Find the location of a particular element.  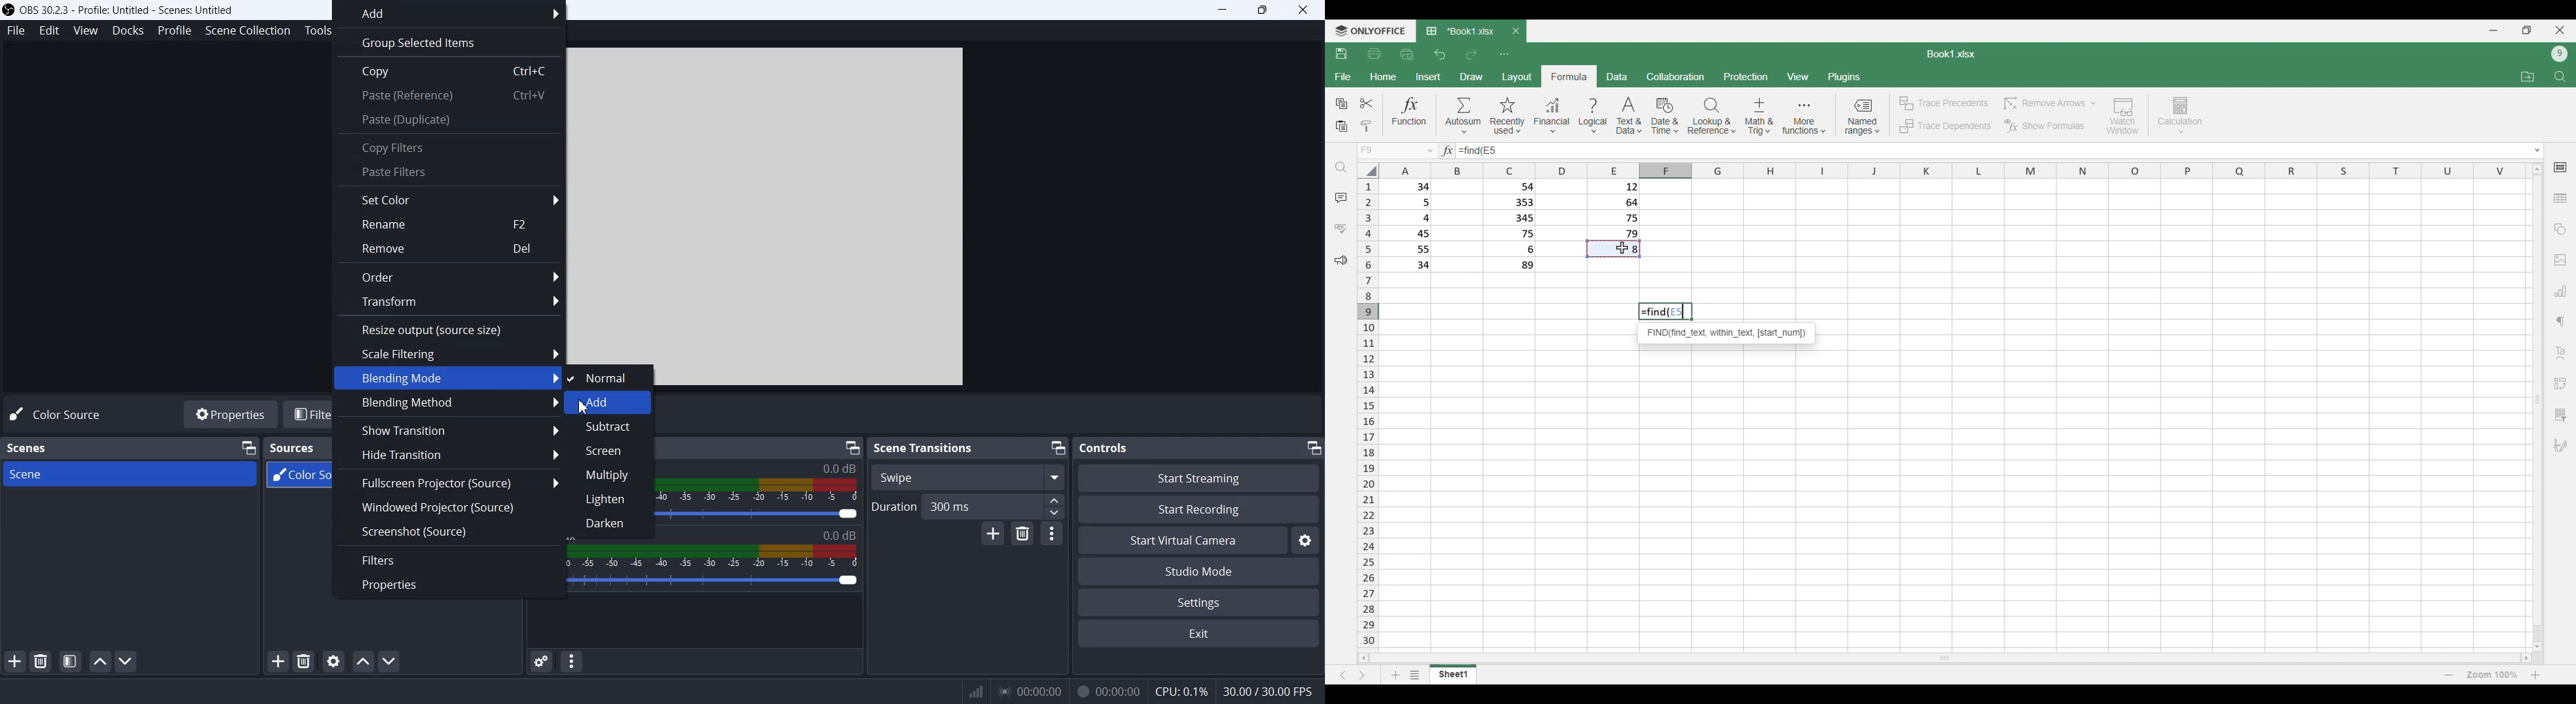

Swipe is located at coordinates (967, 476).